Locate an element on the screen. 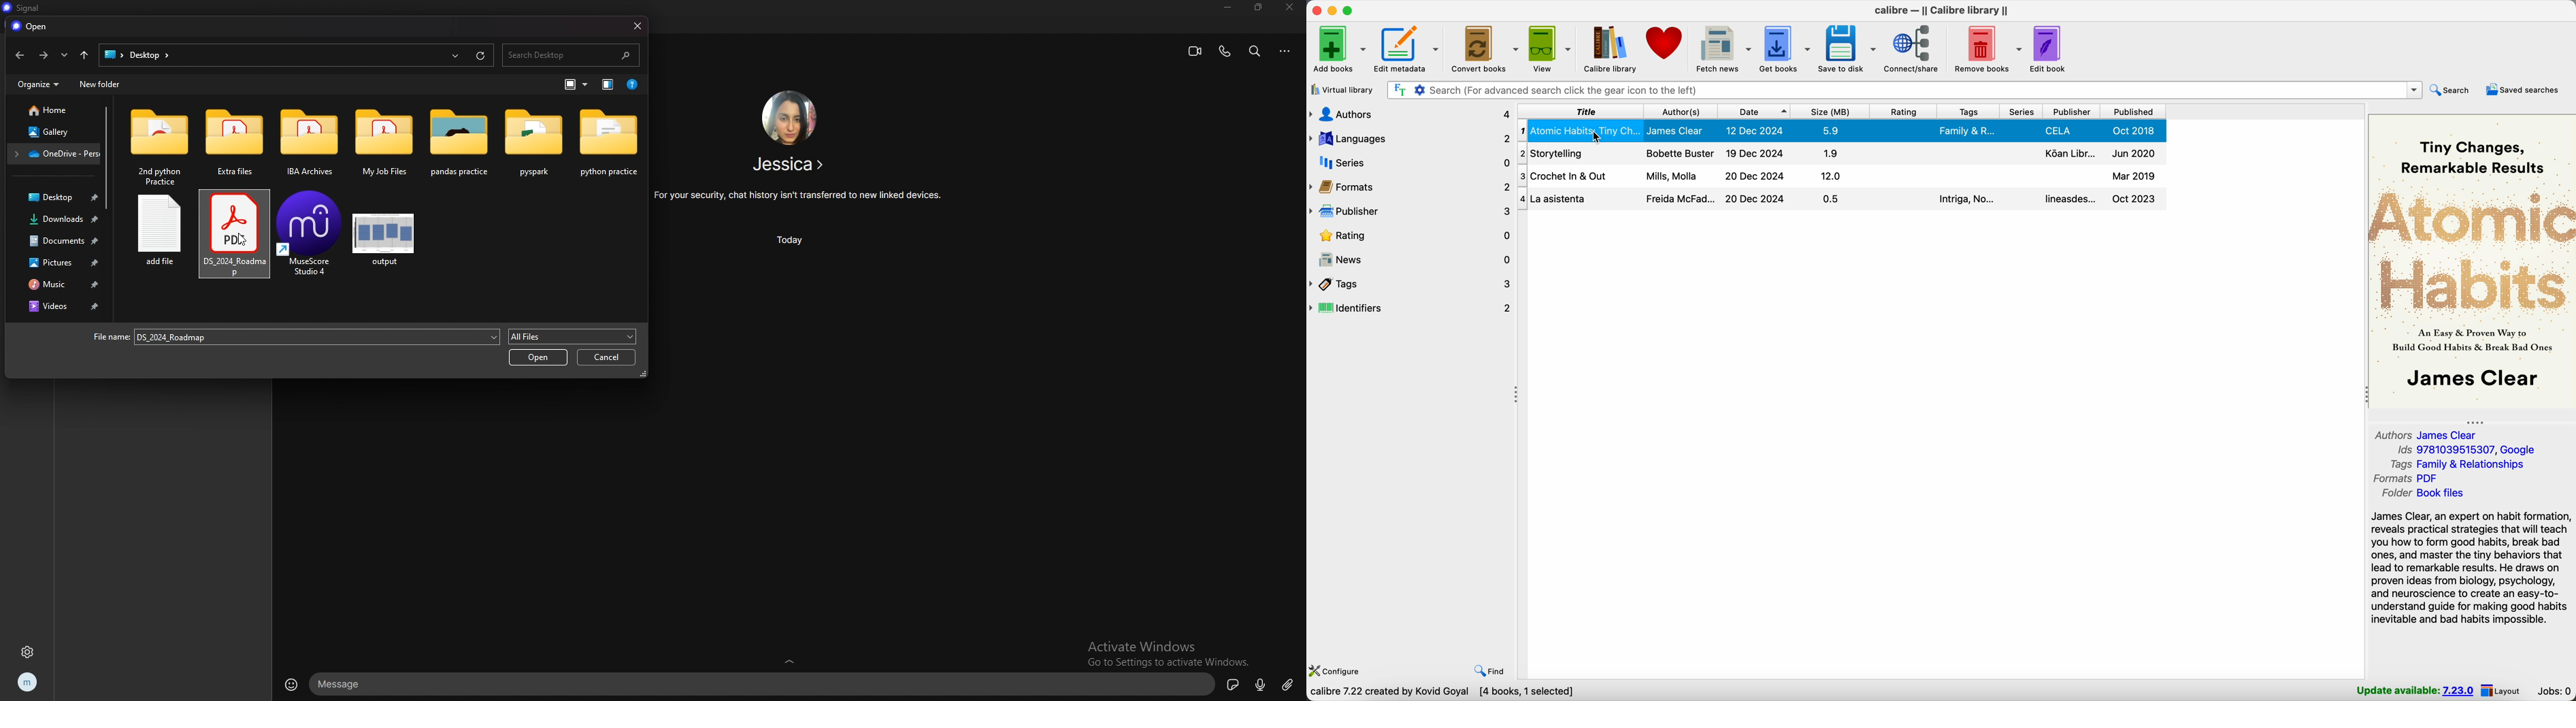 This screenshot has height=728, width=2576. convert books is located at coordinates (1486, 49).